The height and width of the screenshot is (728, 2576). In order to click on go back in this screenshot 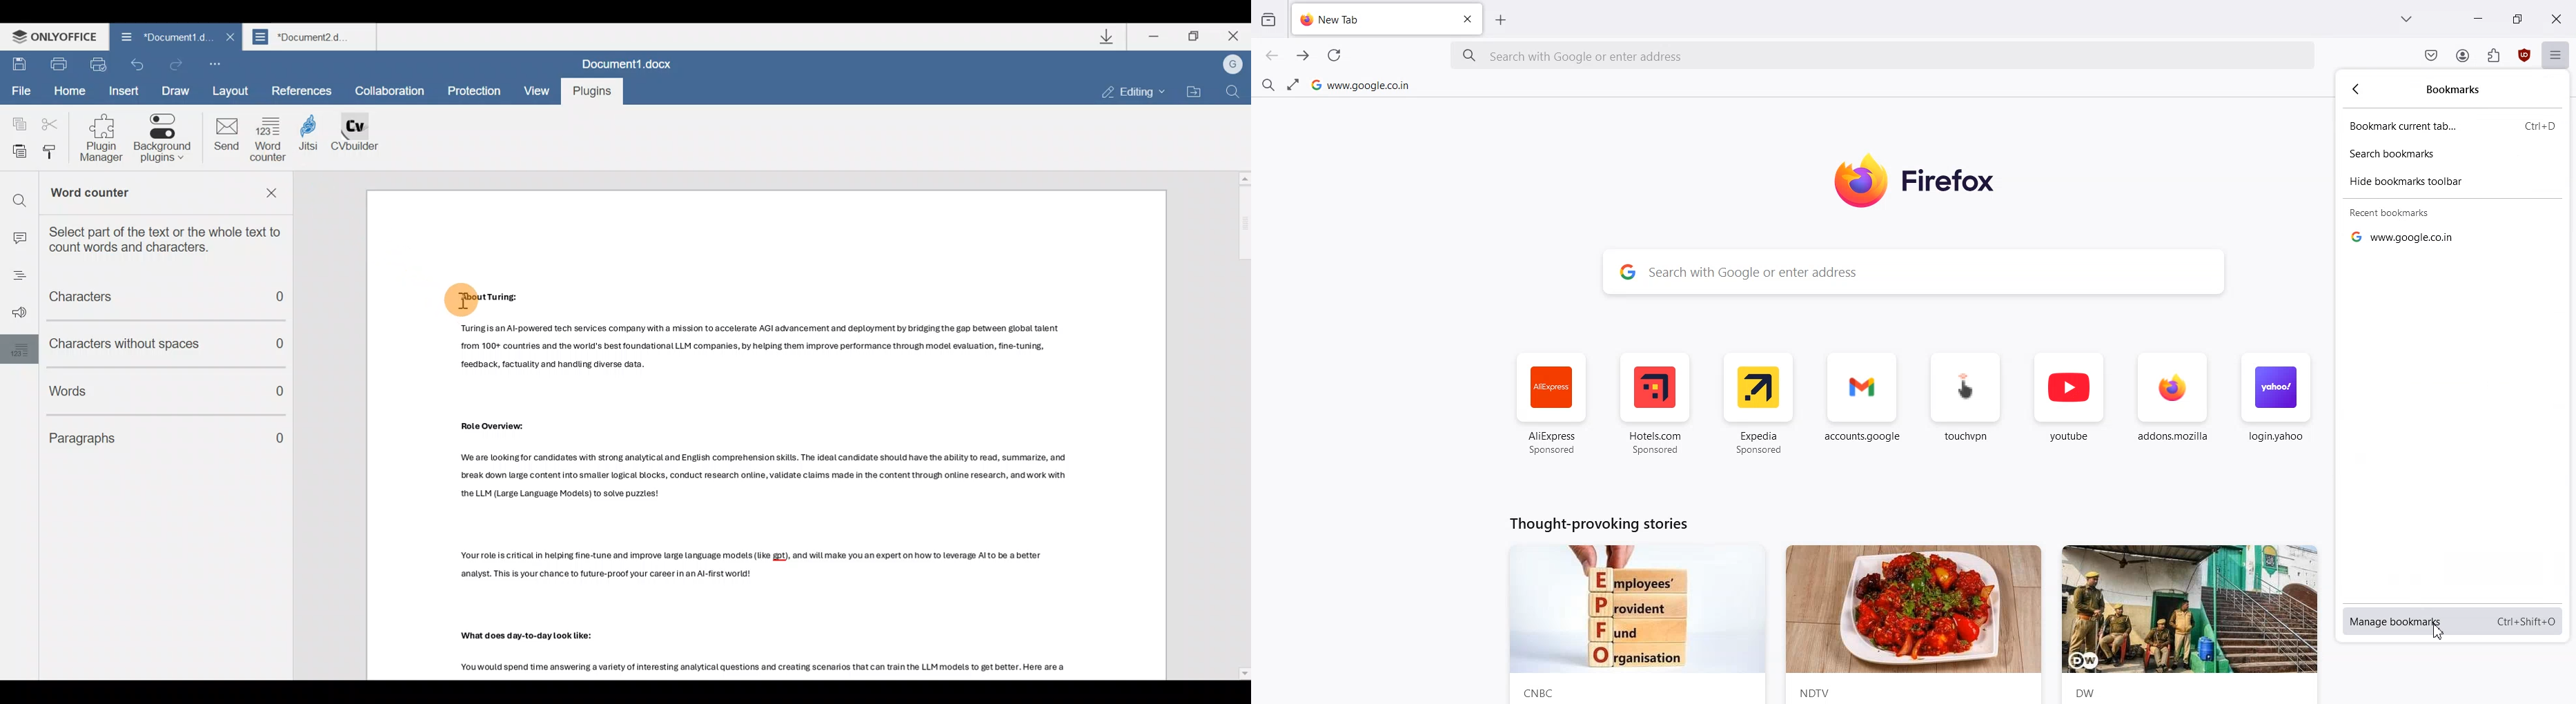, I will do `click(2358, 89)`.